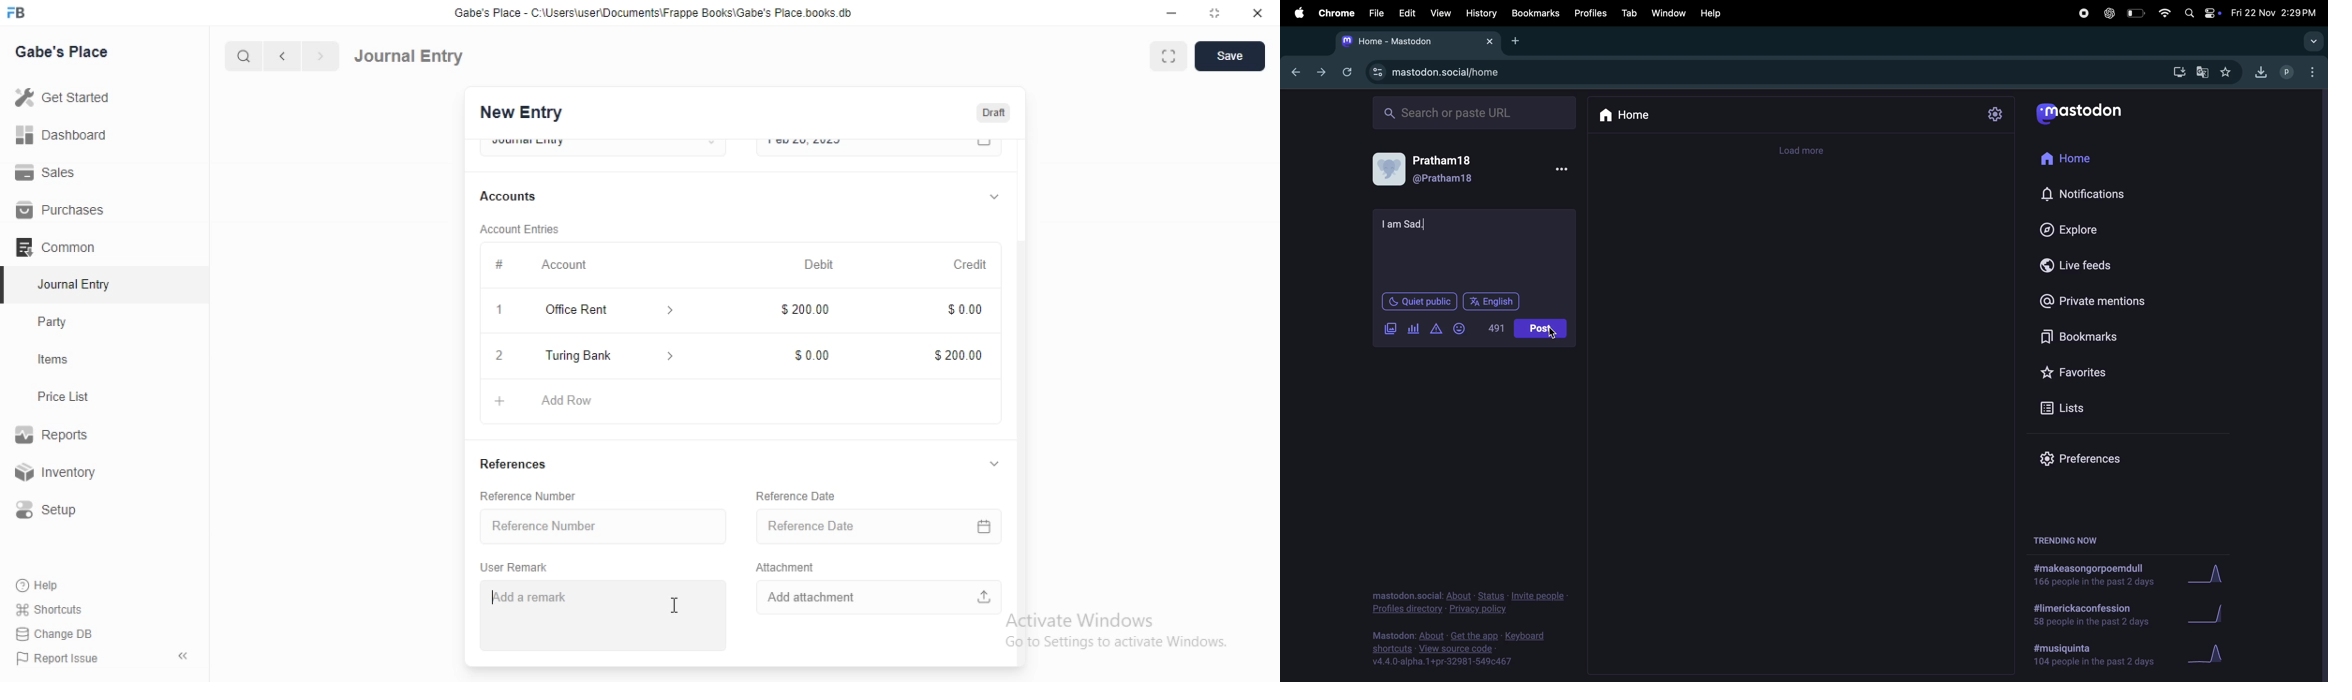 The width and height of the screenshot is (2352, 700). Describe the element at coordinates (2096, 657) in the screenshot. I see `hashtags` at that location.